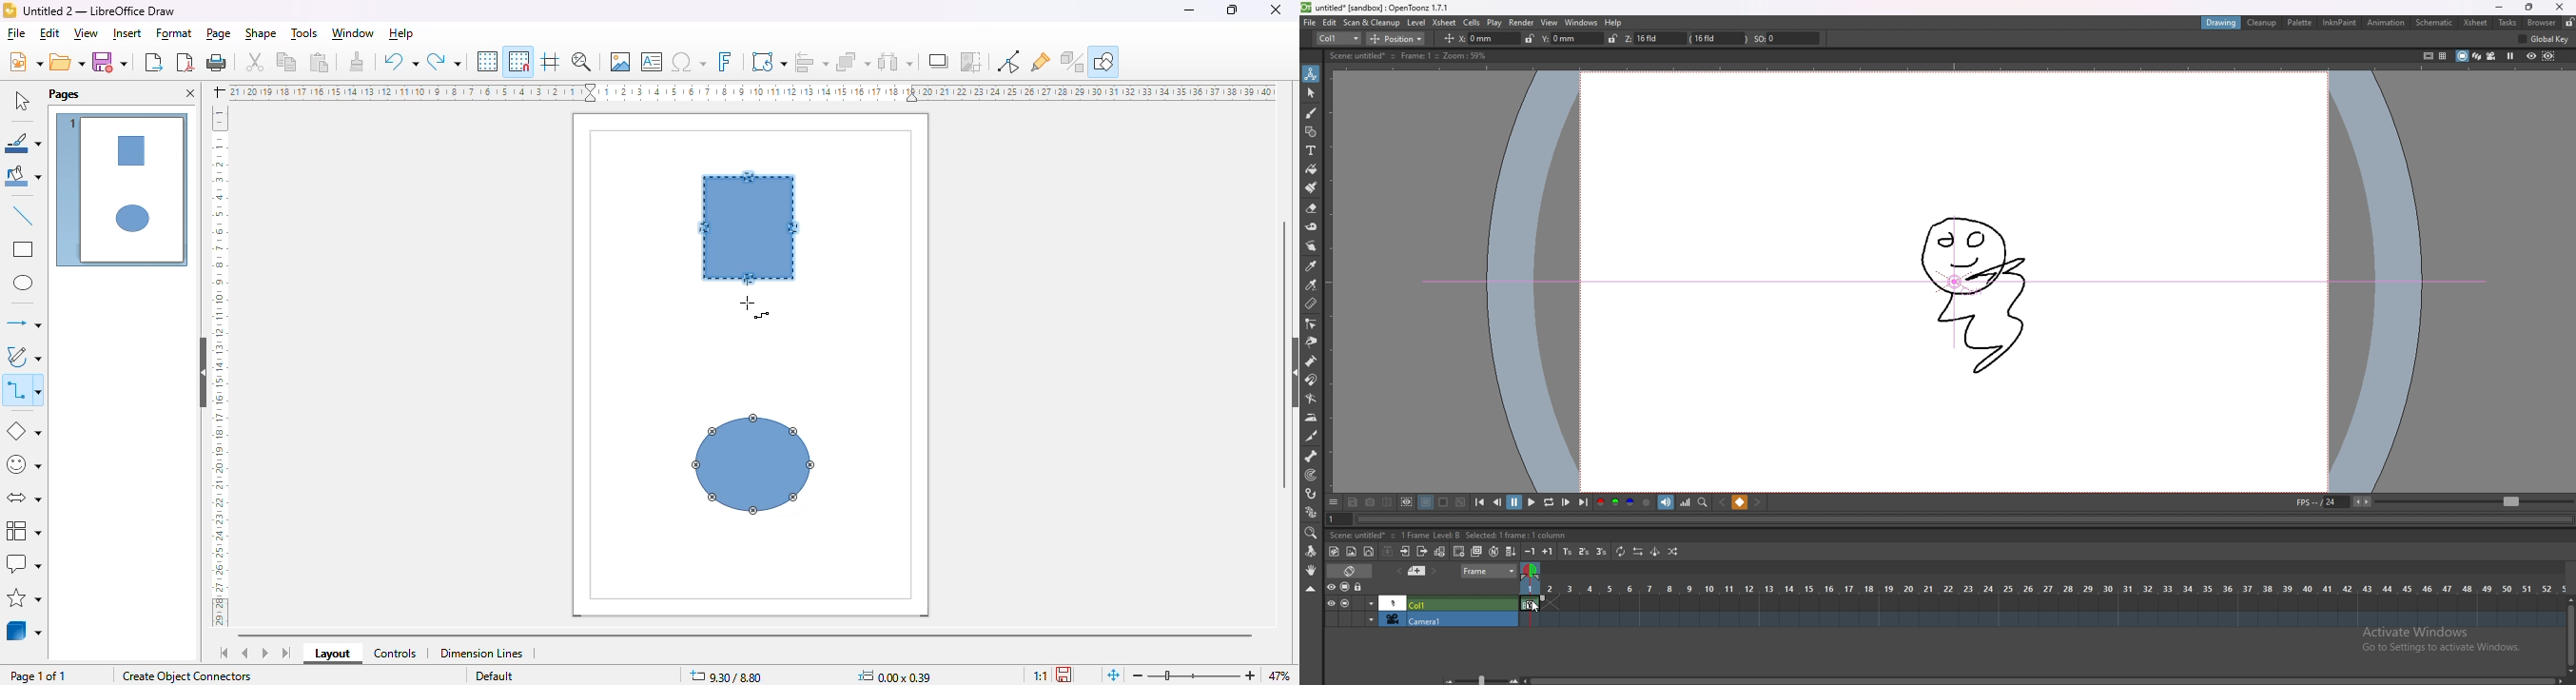 The image size is (2576, 700). I want to click on fit page to current window, so click(1113, 675).